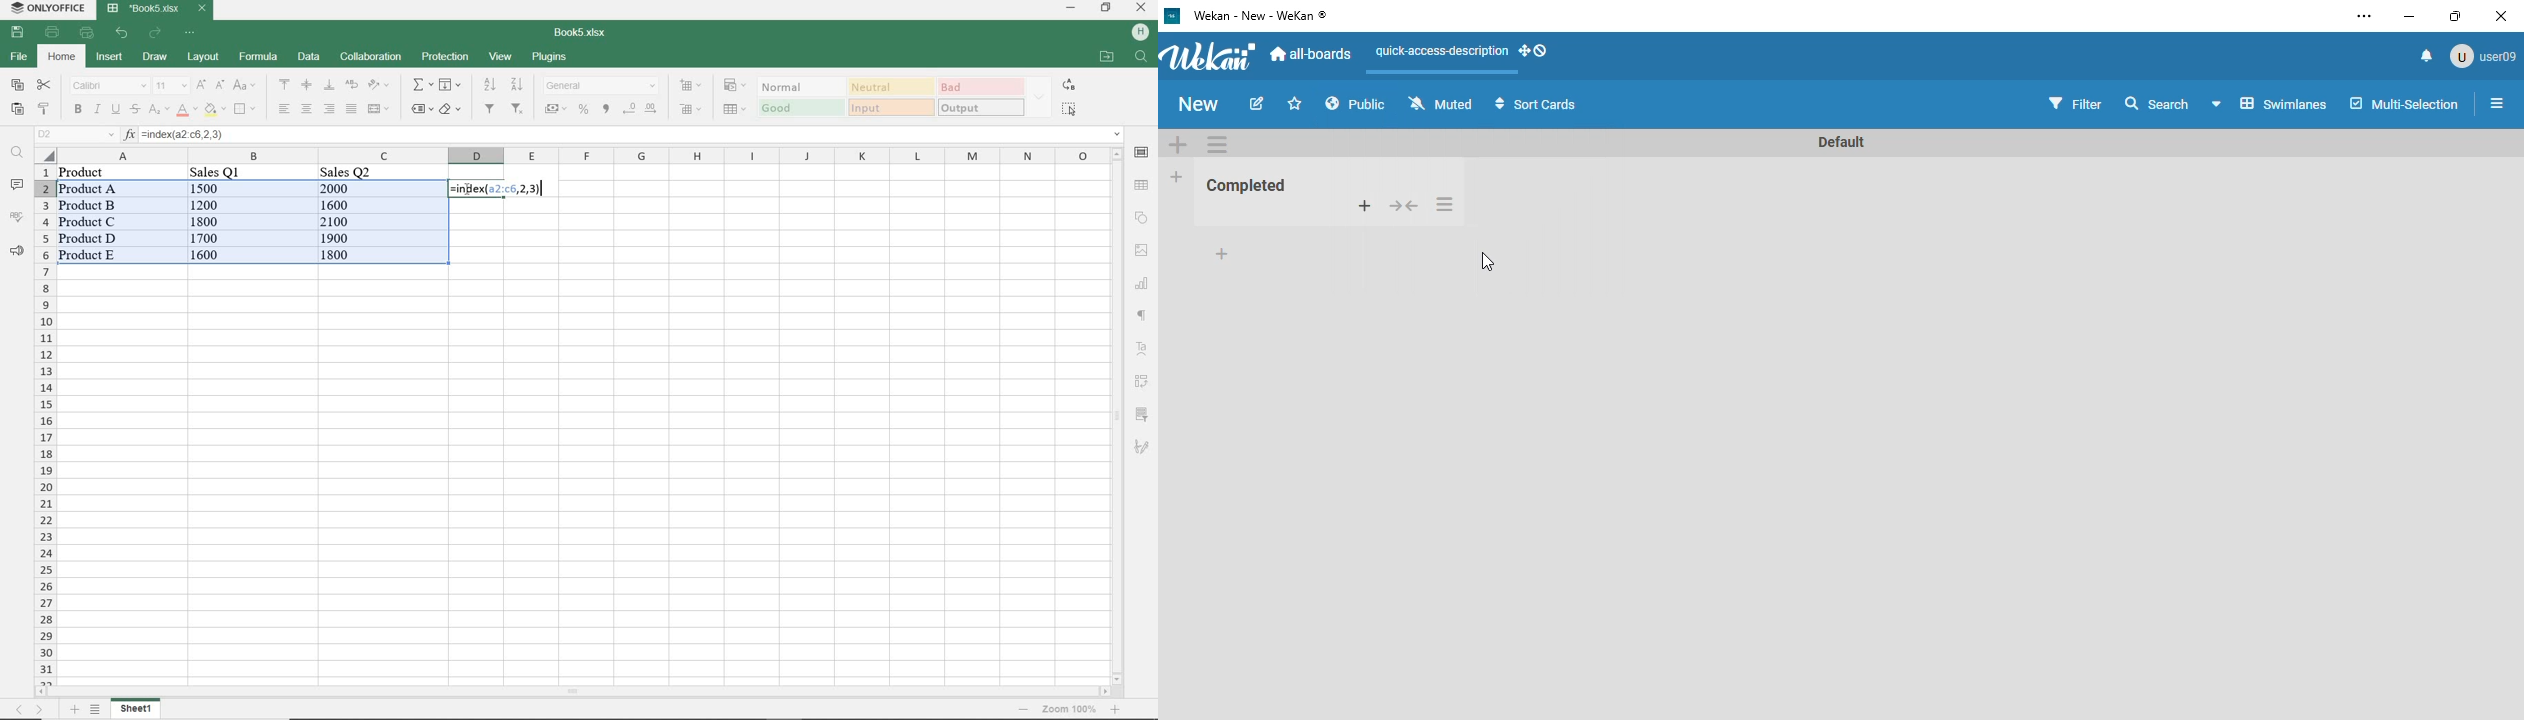  What do you see at coordinates (2428, 55) in the screenshot?
I see `notifications` at bounding box center [2428, 55].